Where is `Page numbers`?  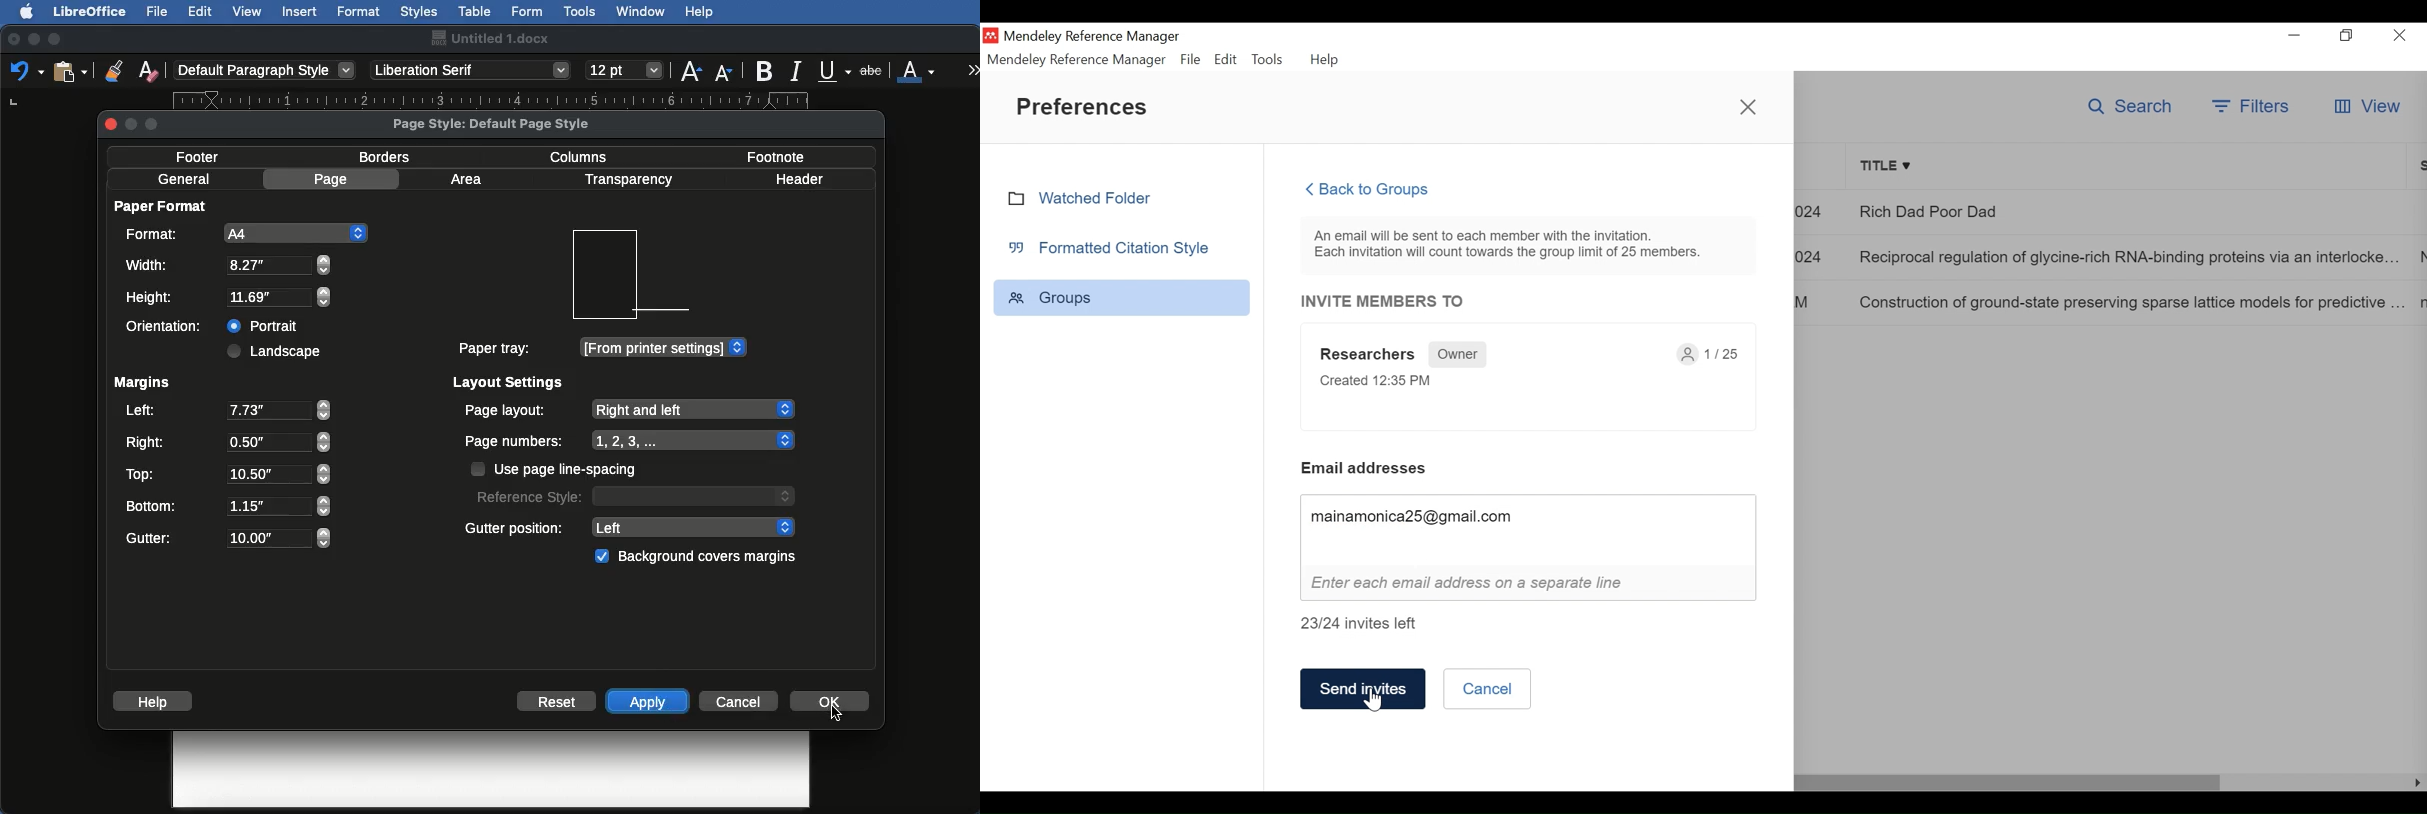 Page numbers is located at coordinates (630, 441).